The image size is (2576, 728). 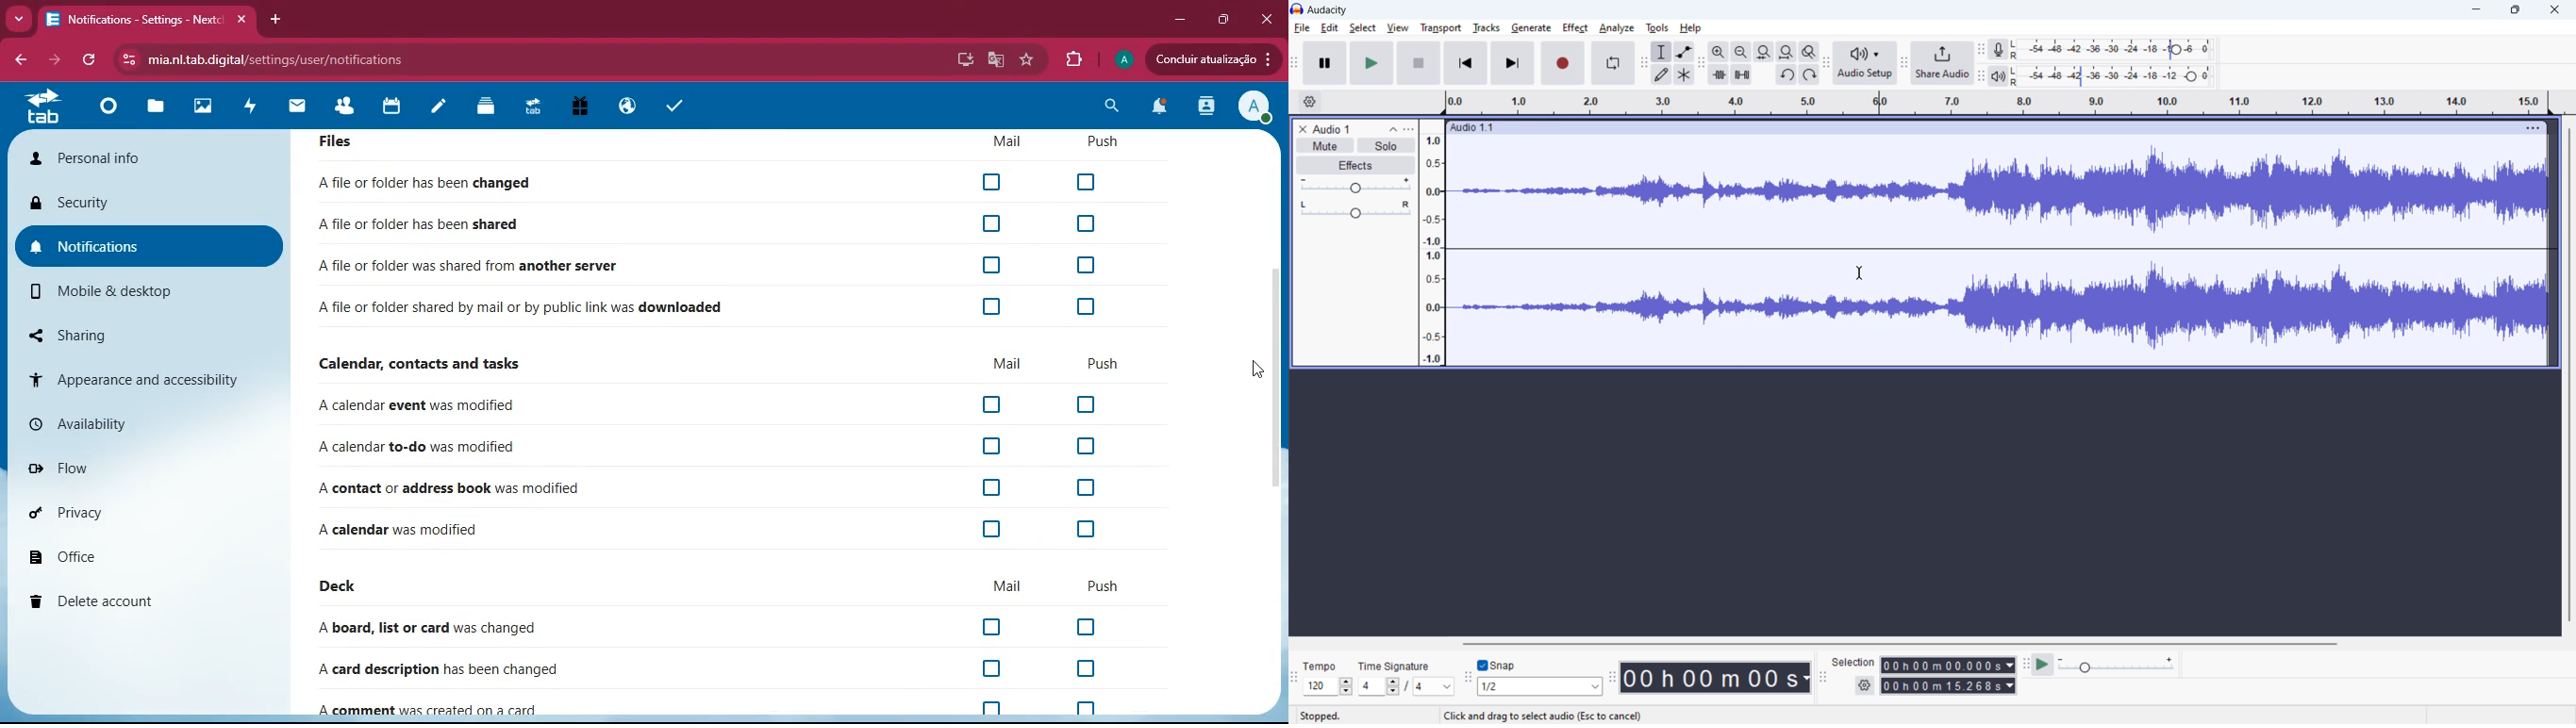 What do you see at coordinates (1091, 222) in the screenshot?
I see `Checkbox` at bounding box center [1091, 222].